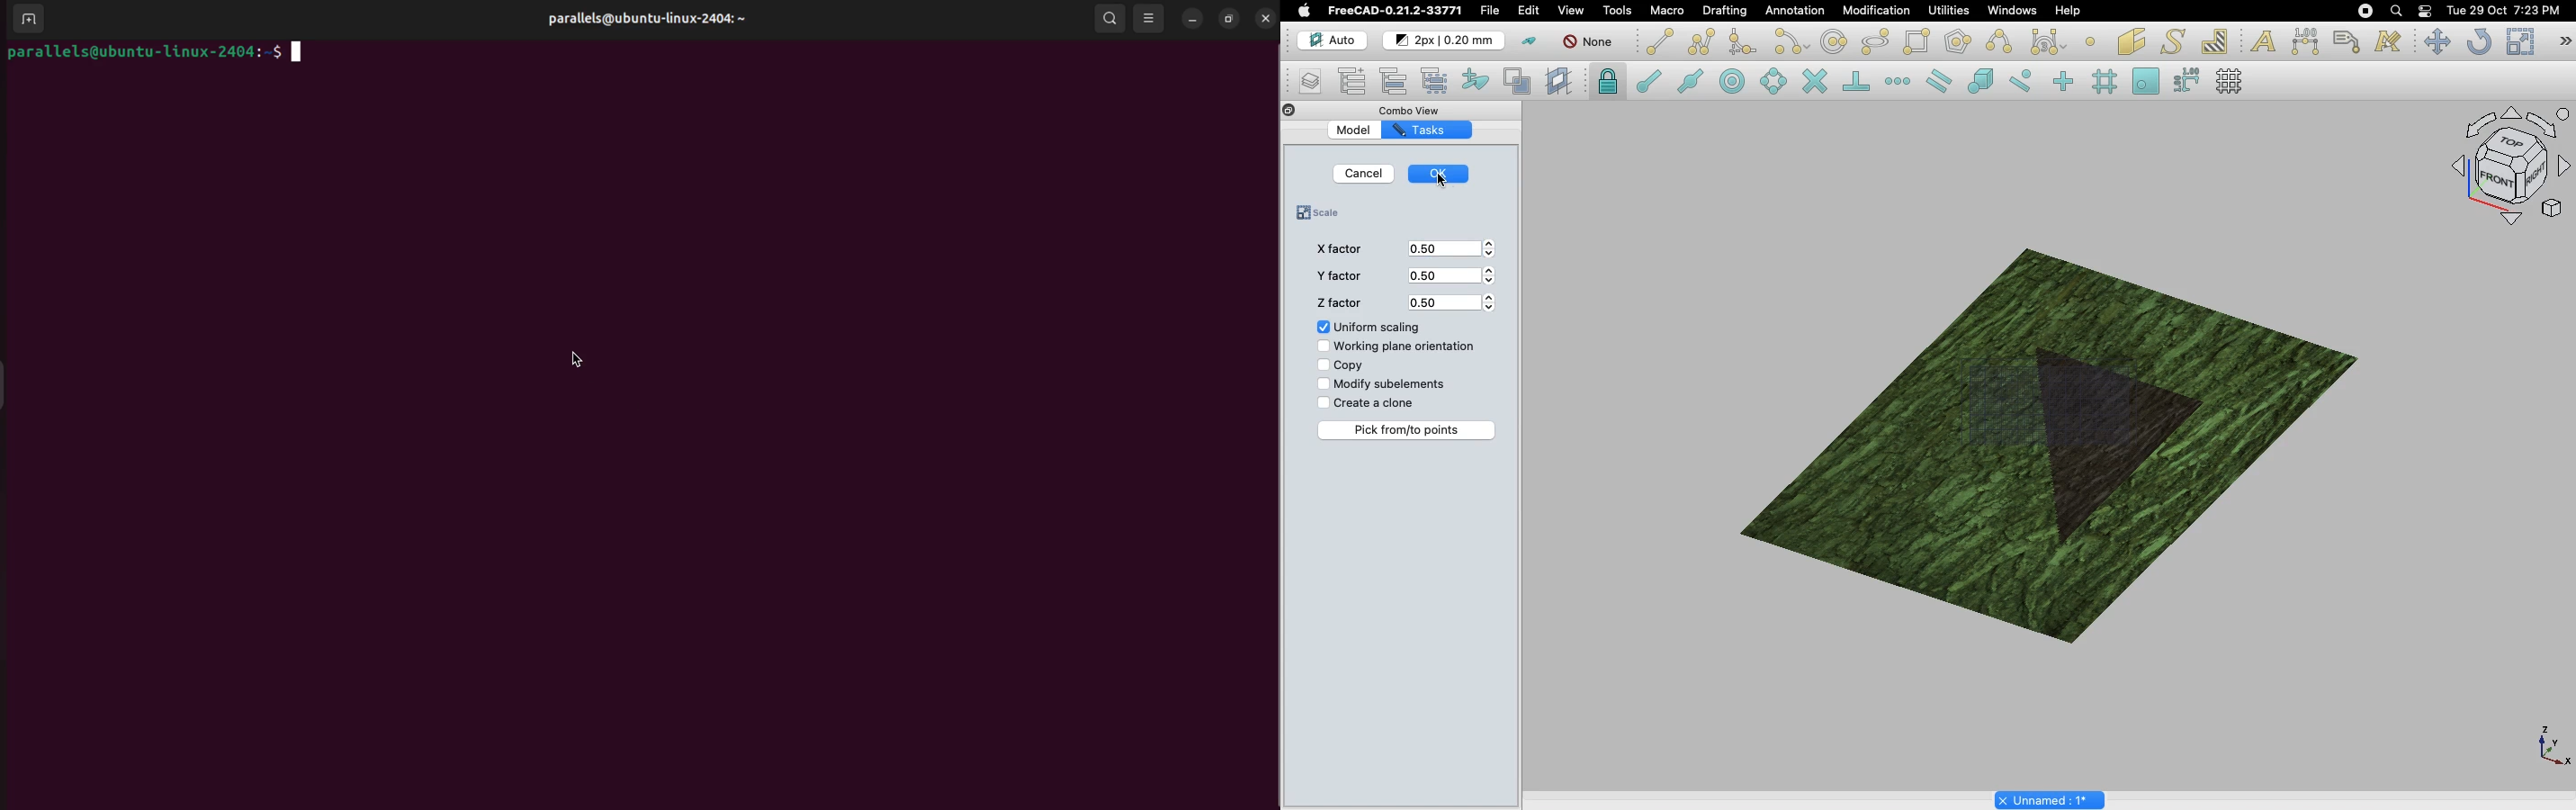 This screenshot has height=812, width=2576. What do you see at coordinates (2504, 11) in the screenshot?
I see `Date/time` at bounding box center [2504, 11].